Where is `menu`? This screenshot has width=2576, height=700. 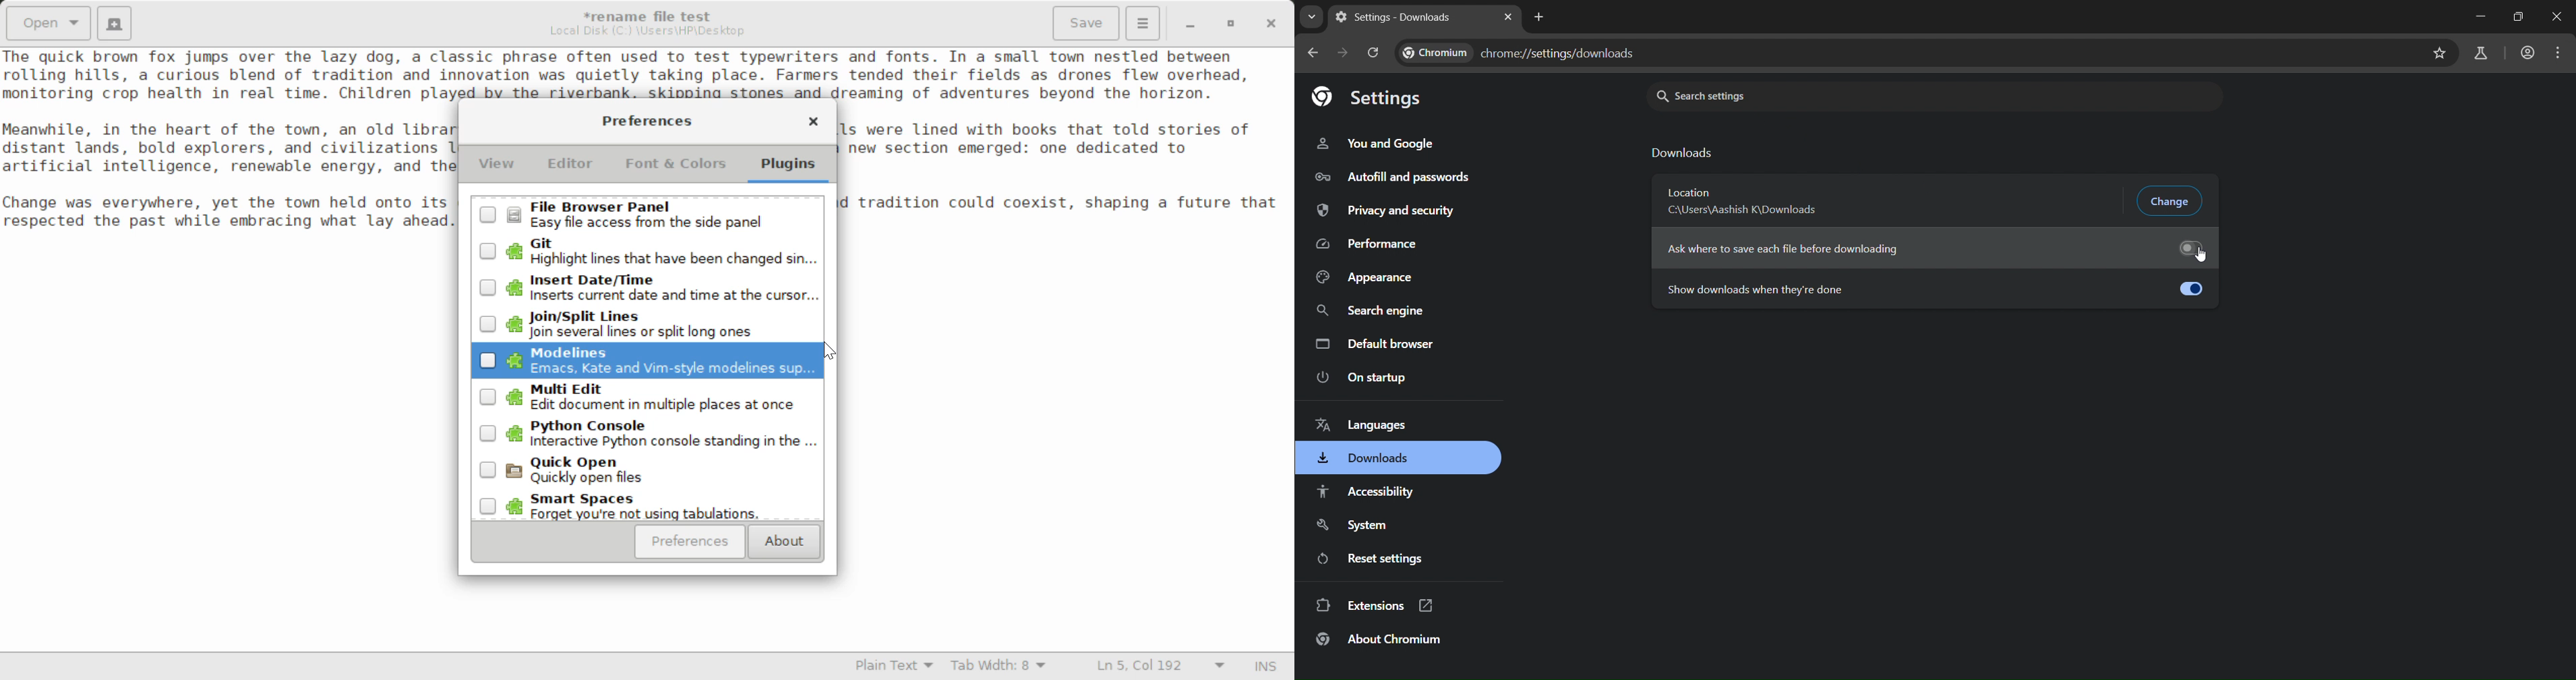 menu is located at coordinates (2561, 51).